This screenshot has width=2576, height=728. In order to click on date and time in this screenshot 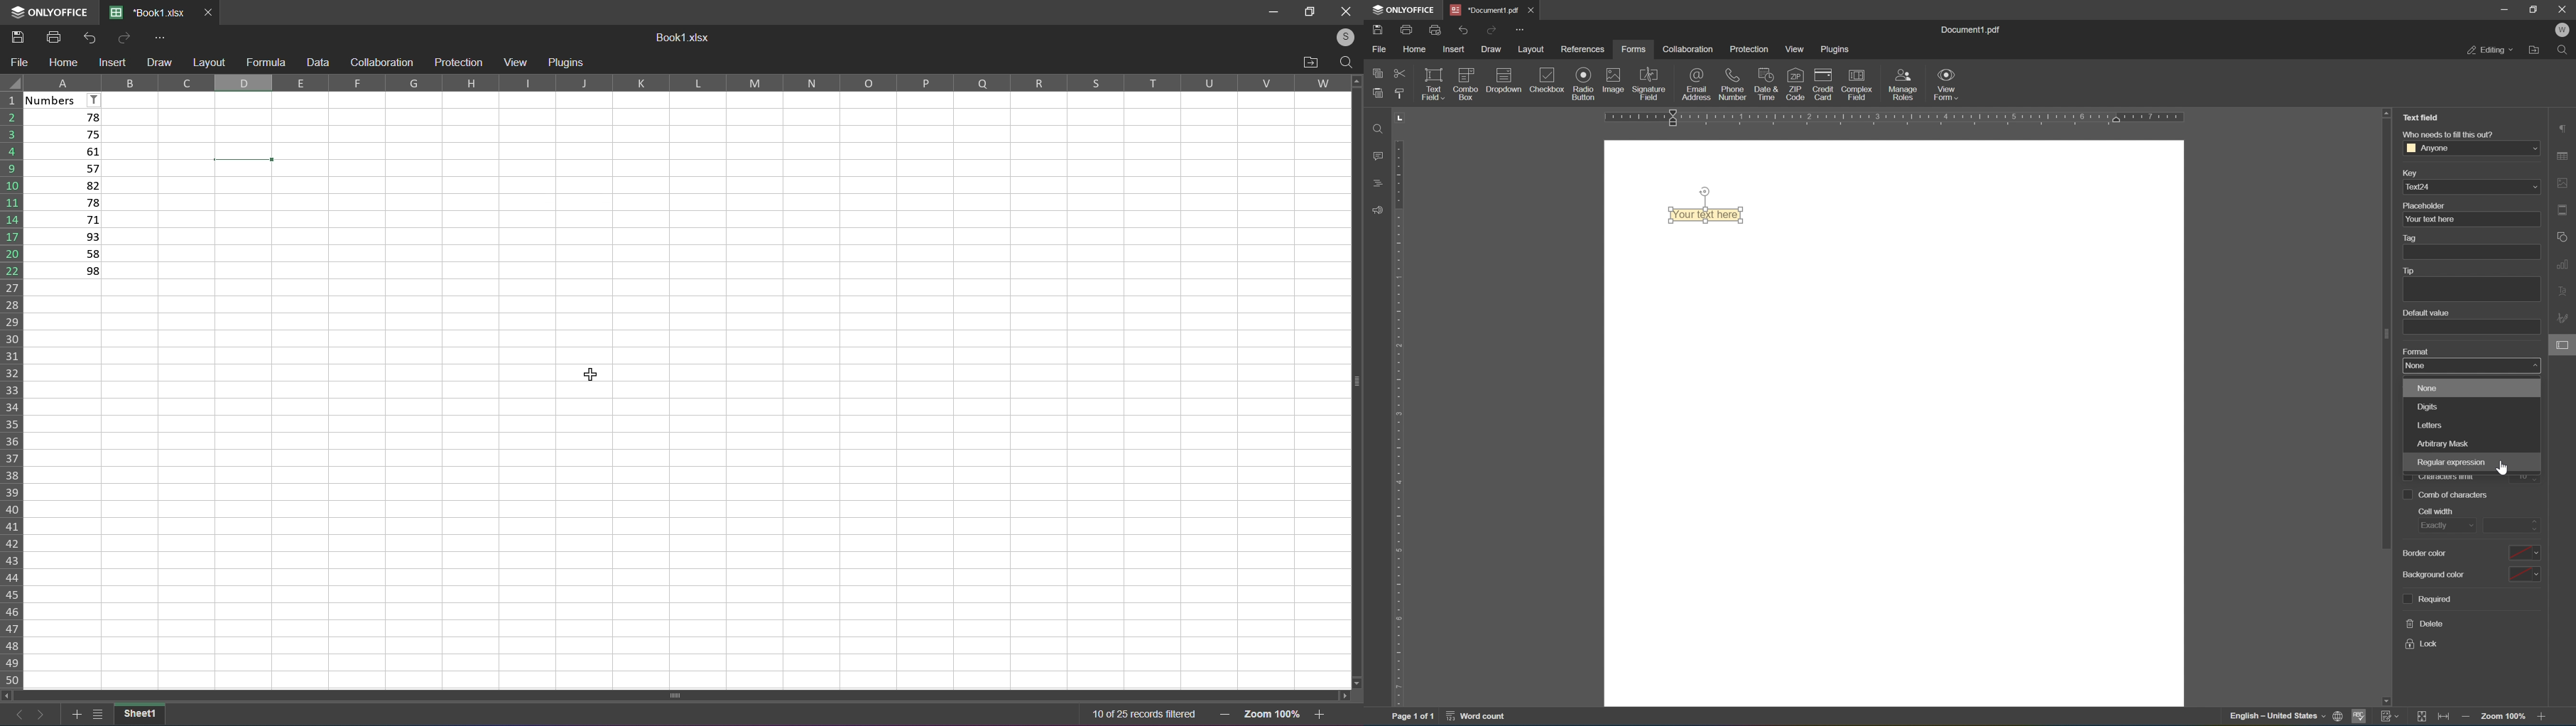, I will do `click(1766, 83)`.